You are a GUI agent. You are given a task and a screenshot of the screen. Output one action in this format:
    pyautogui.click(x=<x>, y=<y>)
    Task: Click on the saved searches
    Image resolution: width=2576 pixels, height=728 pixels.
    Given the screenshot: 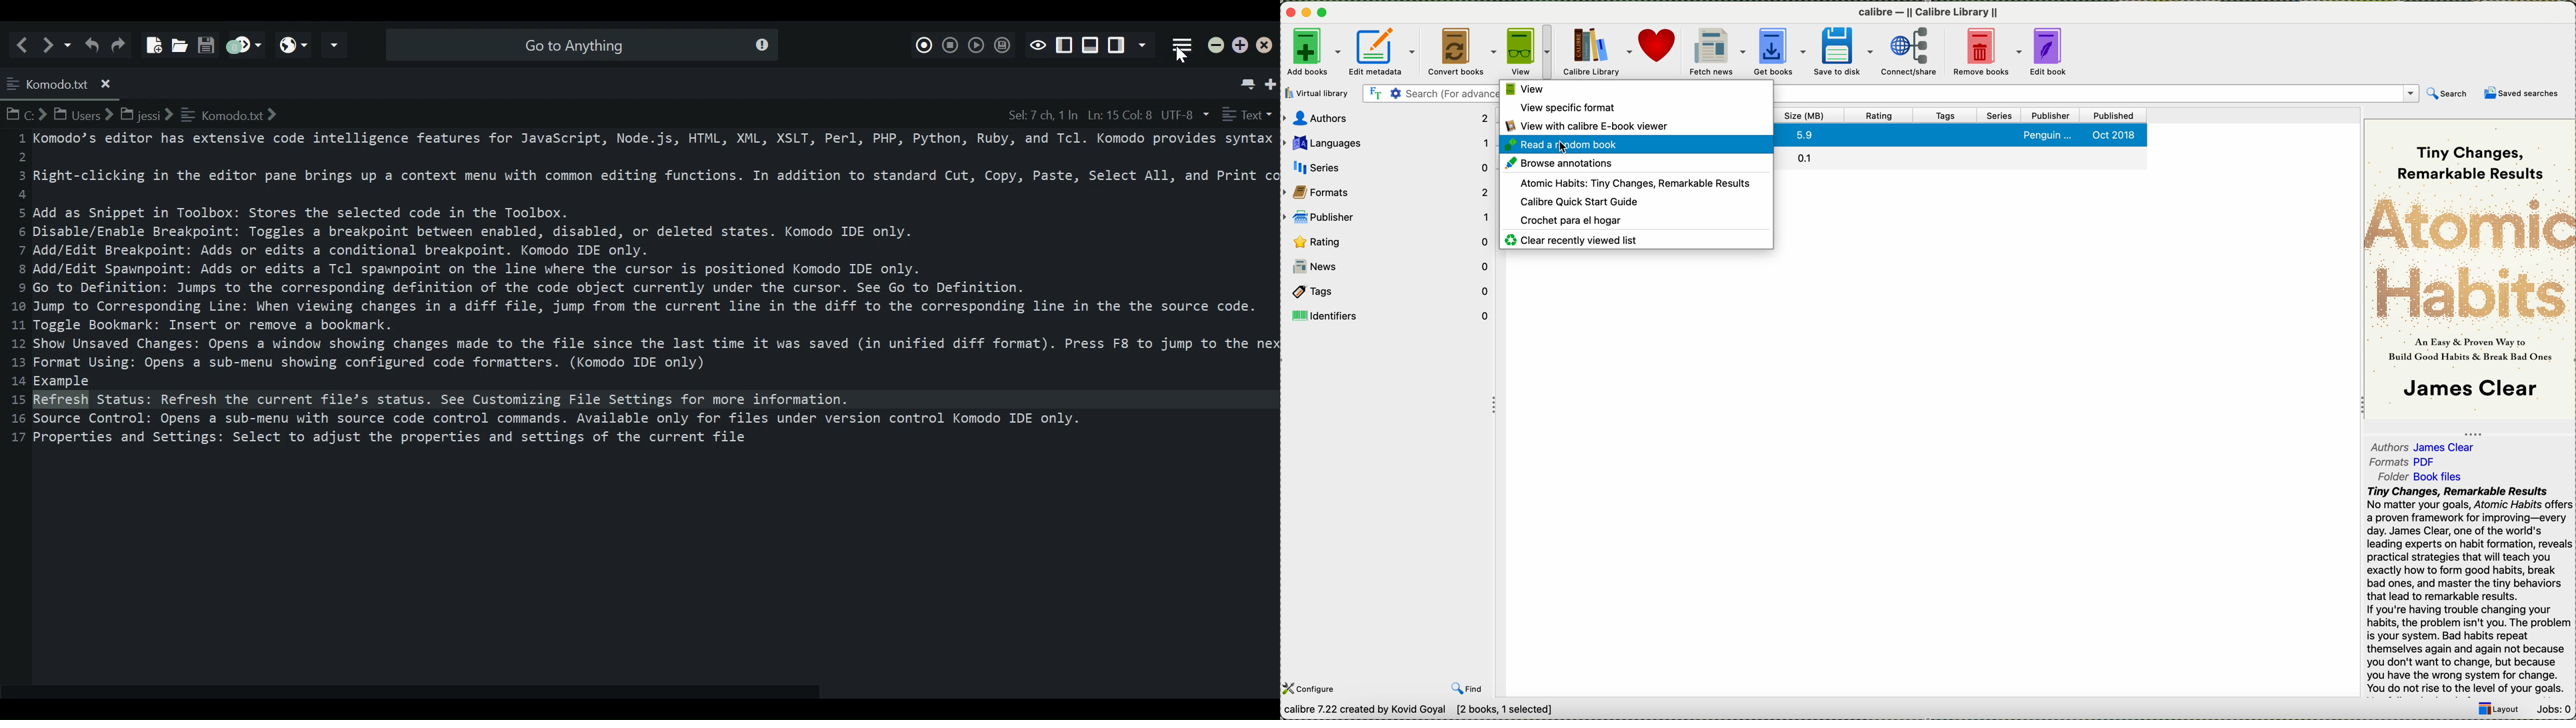 What is the action you would take?
    pyautogui.click(x=2522, y=94)
    